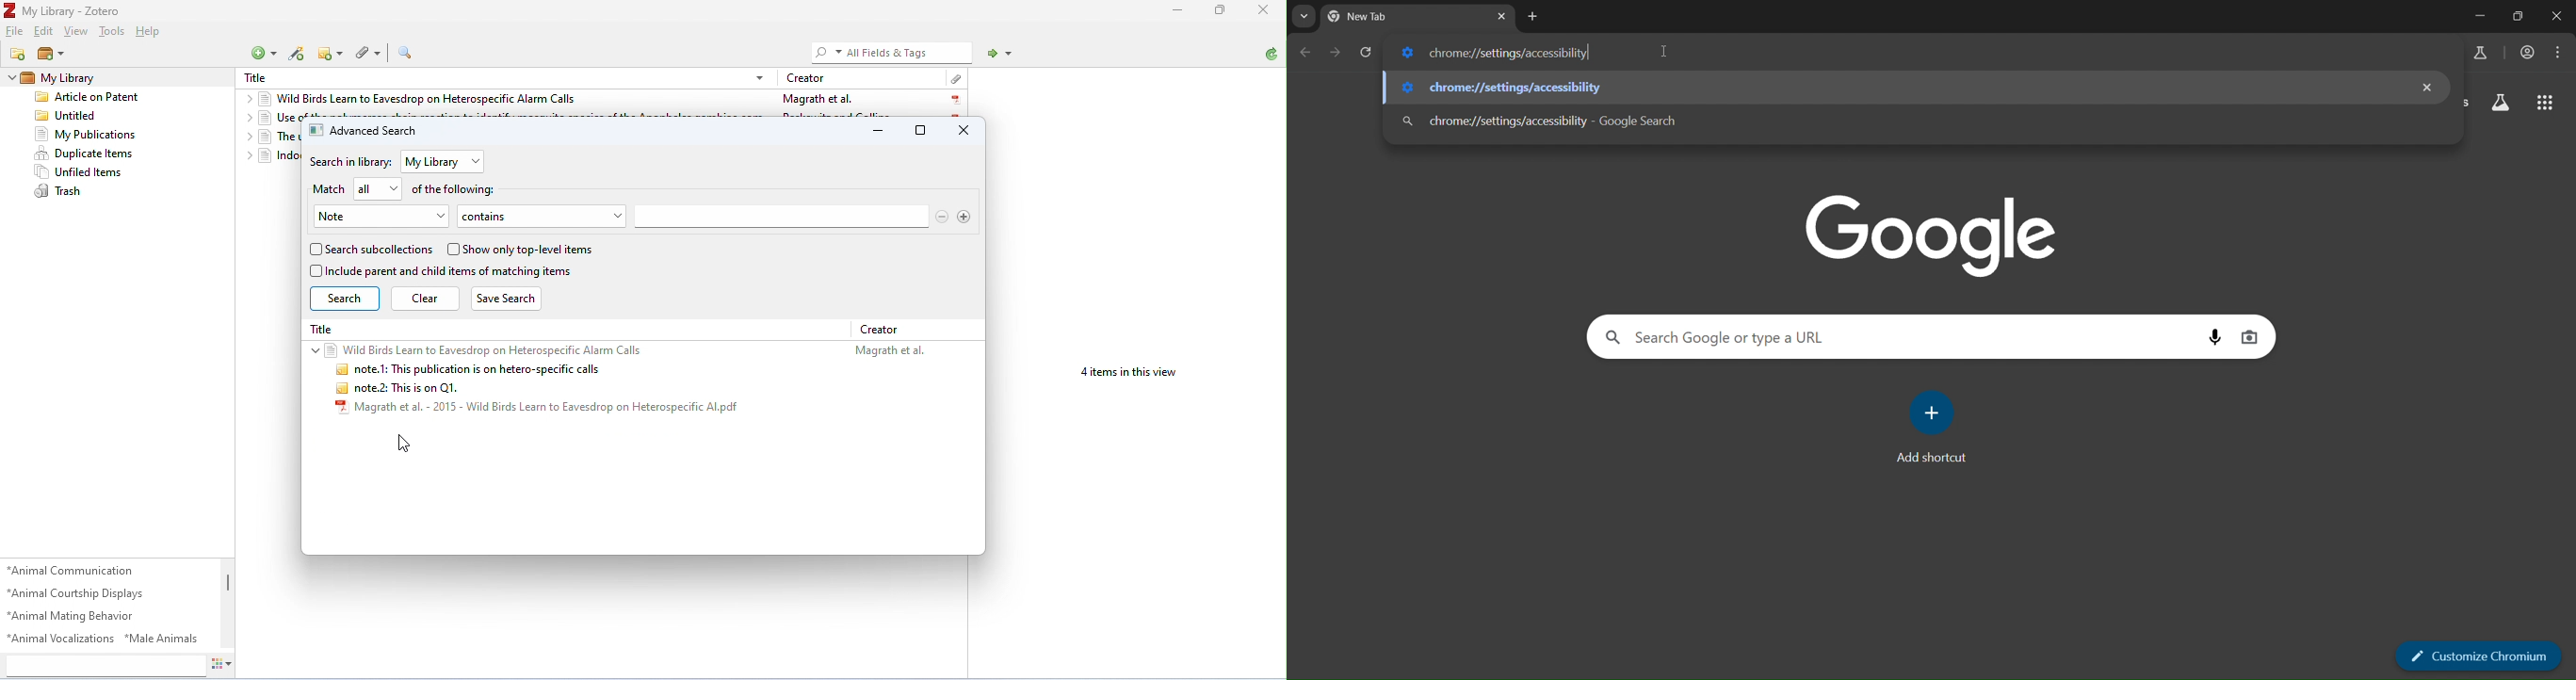 The width and height of the screenshot is (2576, 700). I want to click on note.1: This publication is on hetero-specific calls, so click(474, 370).